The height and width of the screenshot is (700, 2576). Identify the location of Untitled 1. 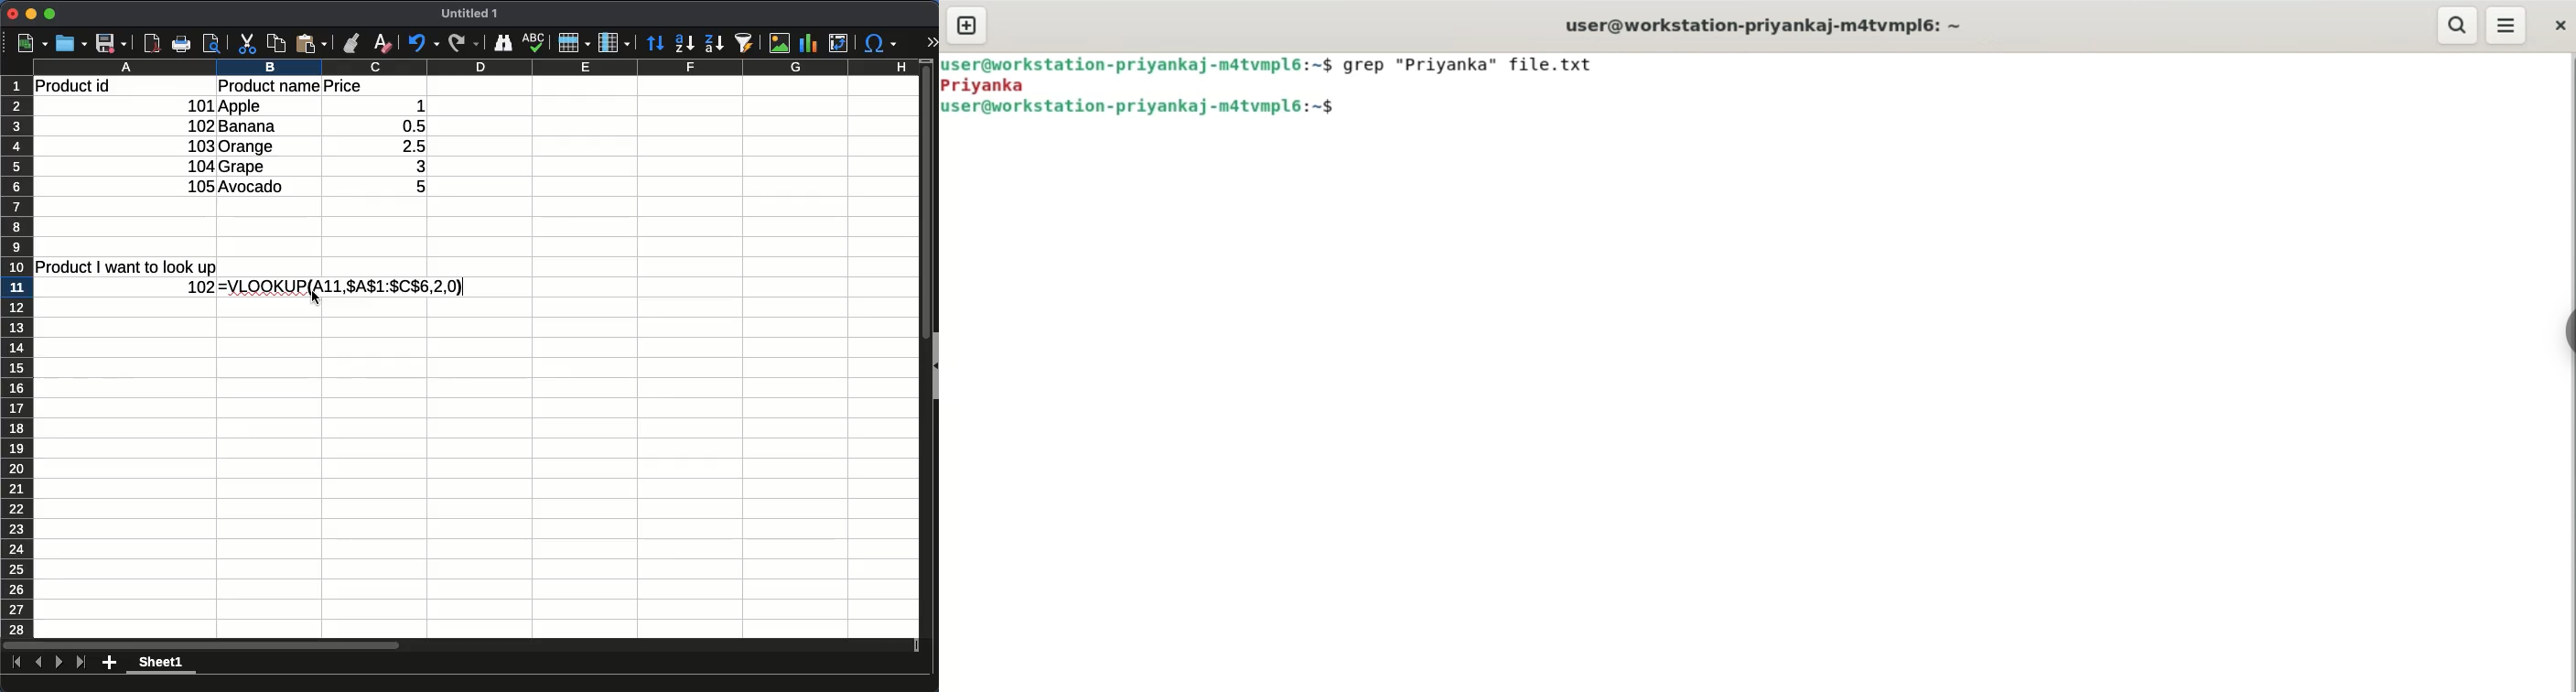
(469, 13).